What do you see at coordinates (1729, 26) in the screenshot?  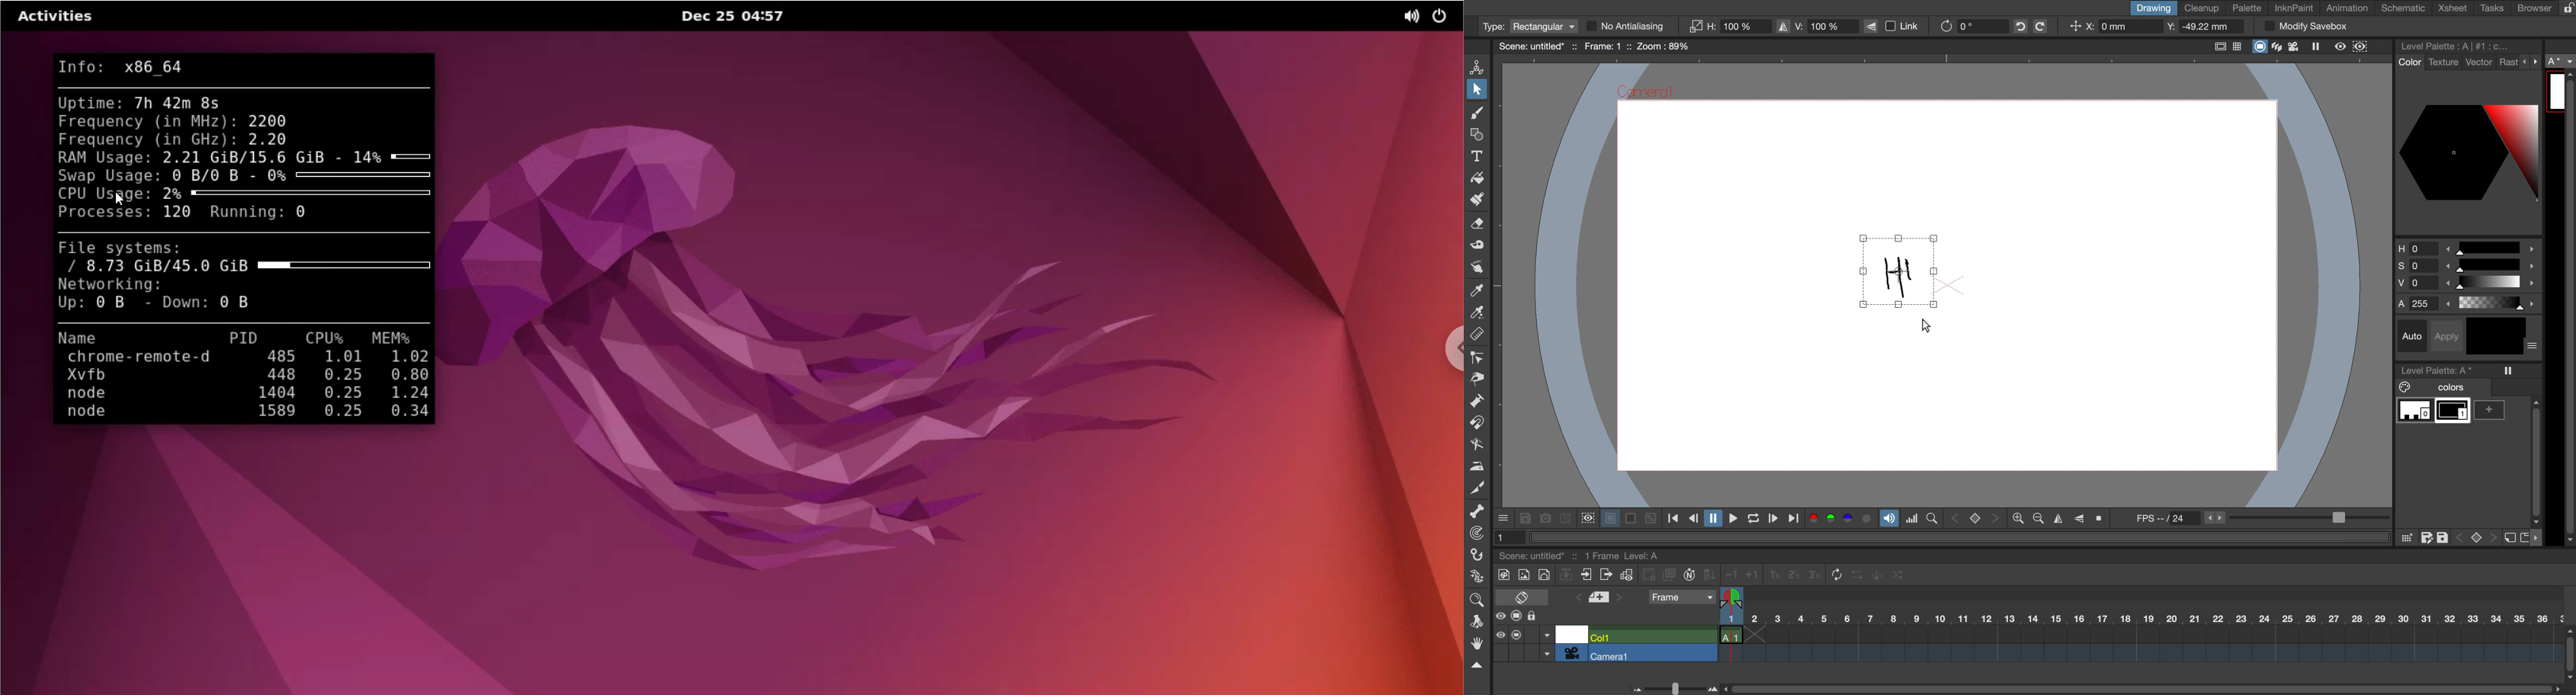 I see `horizontal scaling` at bounding box center [1729, 26].